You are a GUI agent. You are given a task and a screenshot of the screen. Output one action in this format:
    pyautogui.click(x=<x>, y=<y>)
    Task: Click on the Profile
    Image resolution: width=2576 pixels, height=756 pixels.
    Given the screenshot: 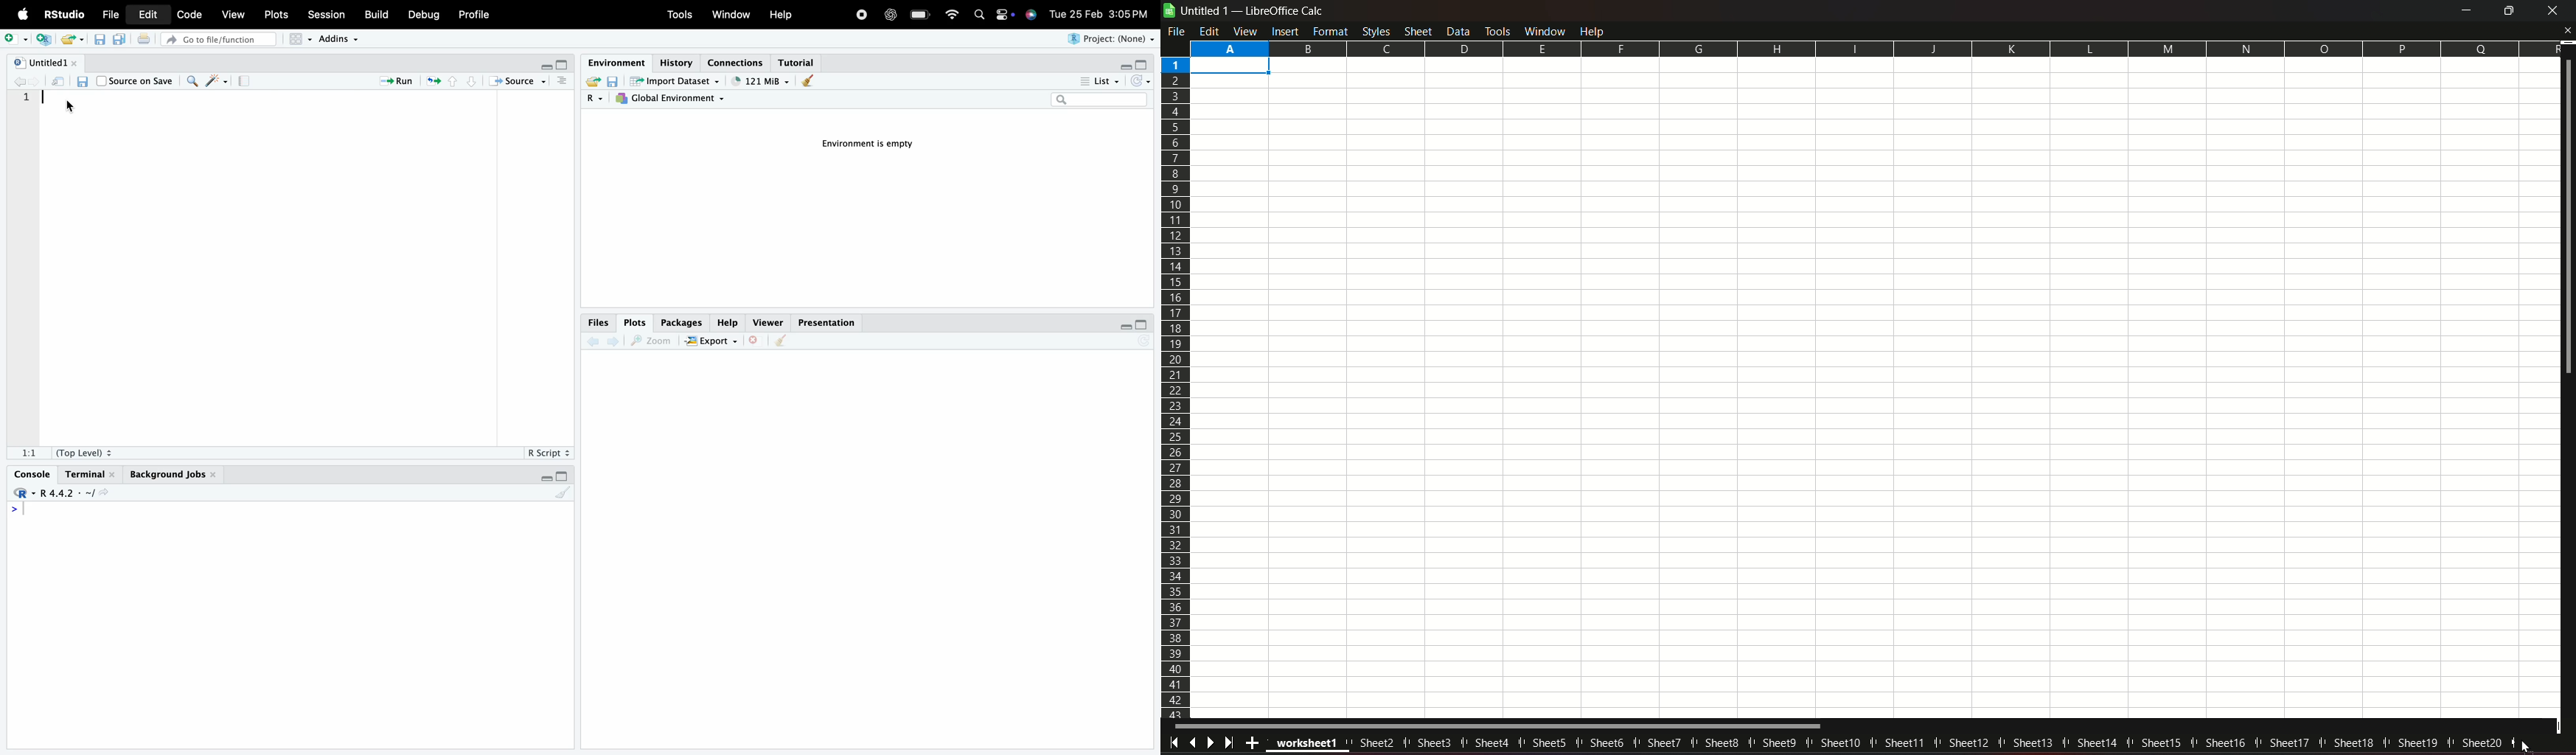 What is the action you would take?
    pyautogui.click(x=474, y=15)
    